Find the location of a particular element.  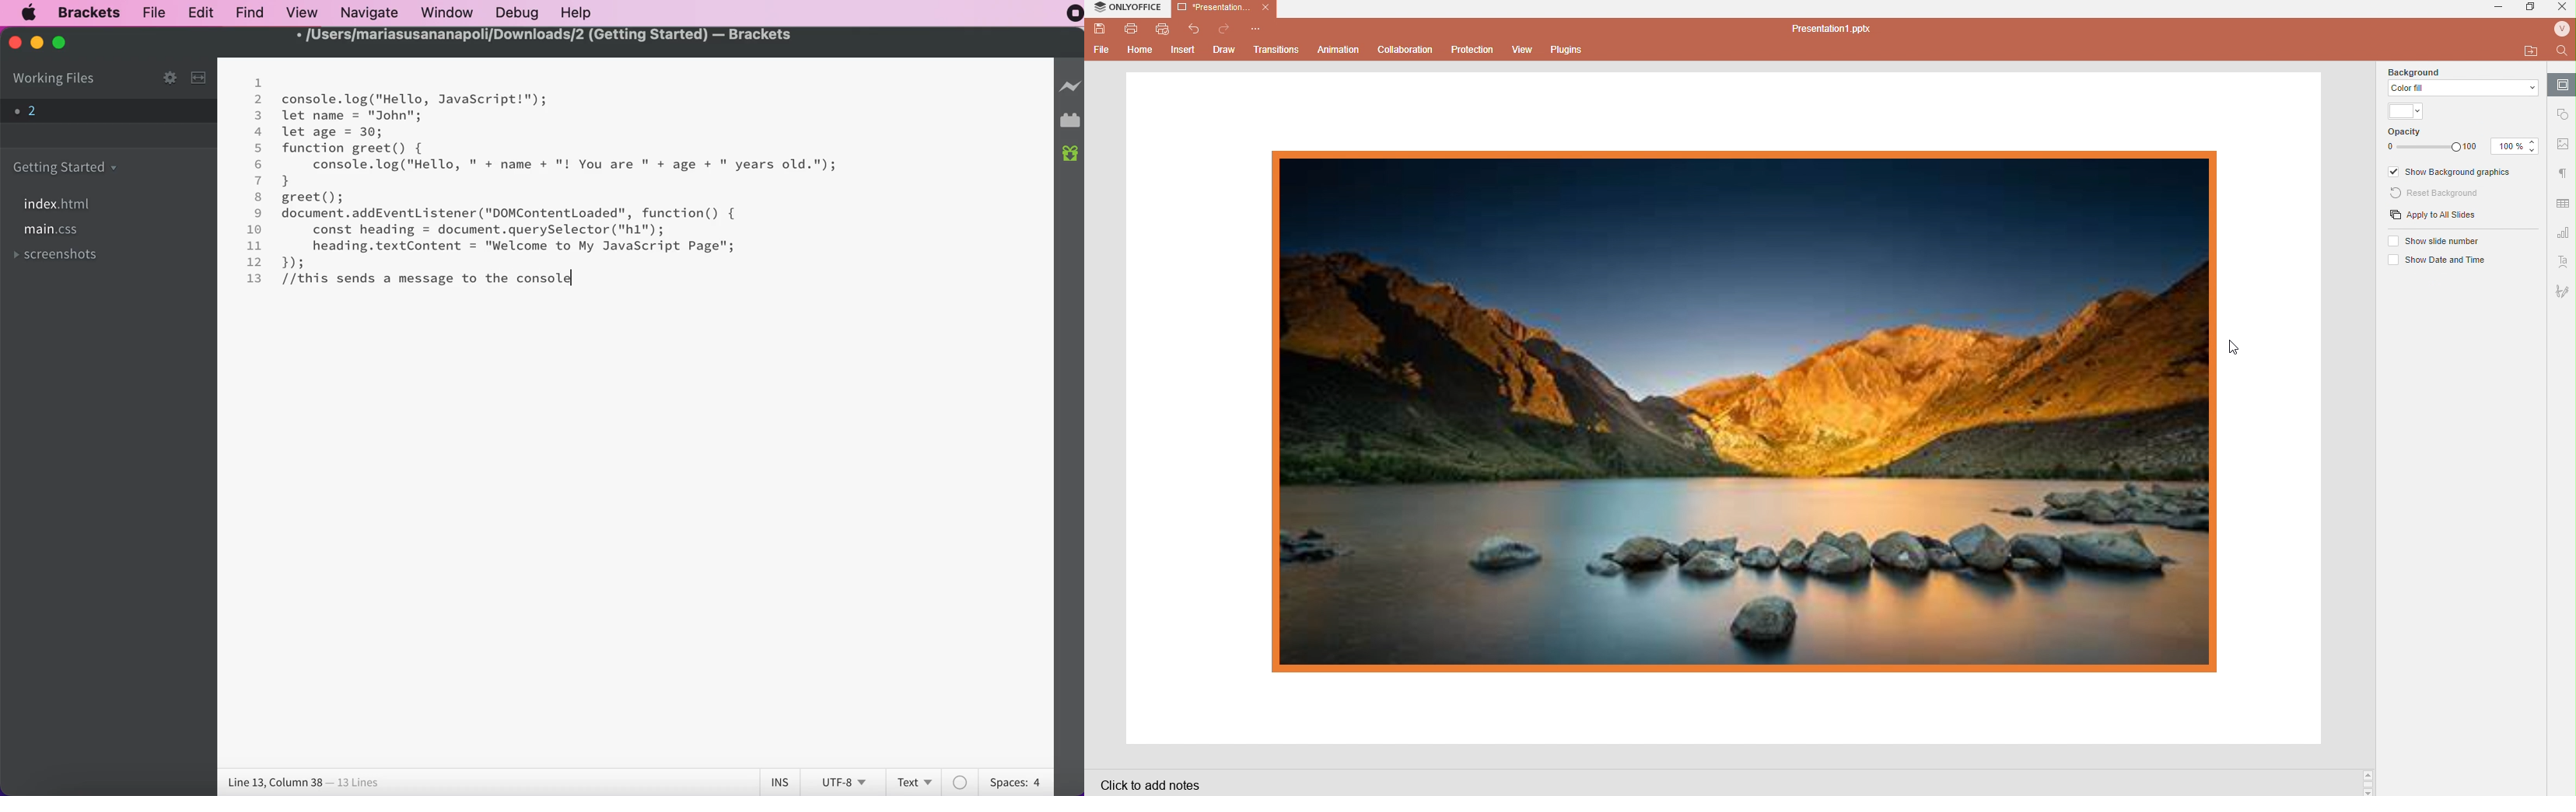

Customize quick access toolbar is located at coordinates (1258, 27).